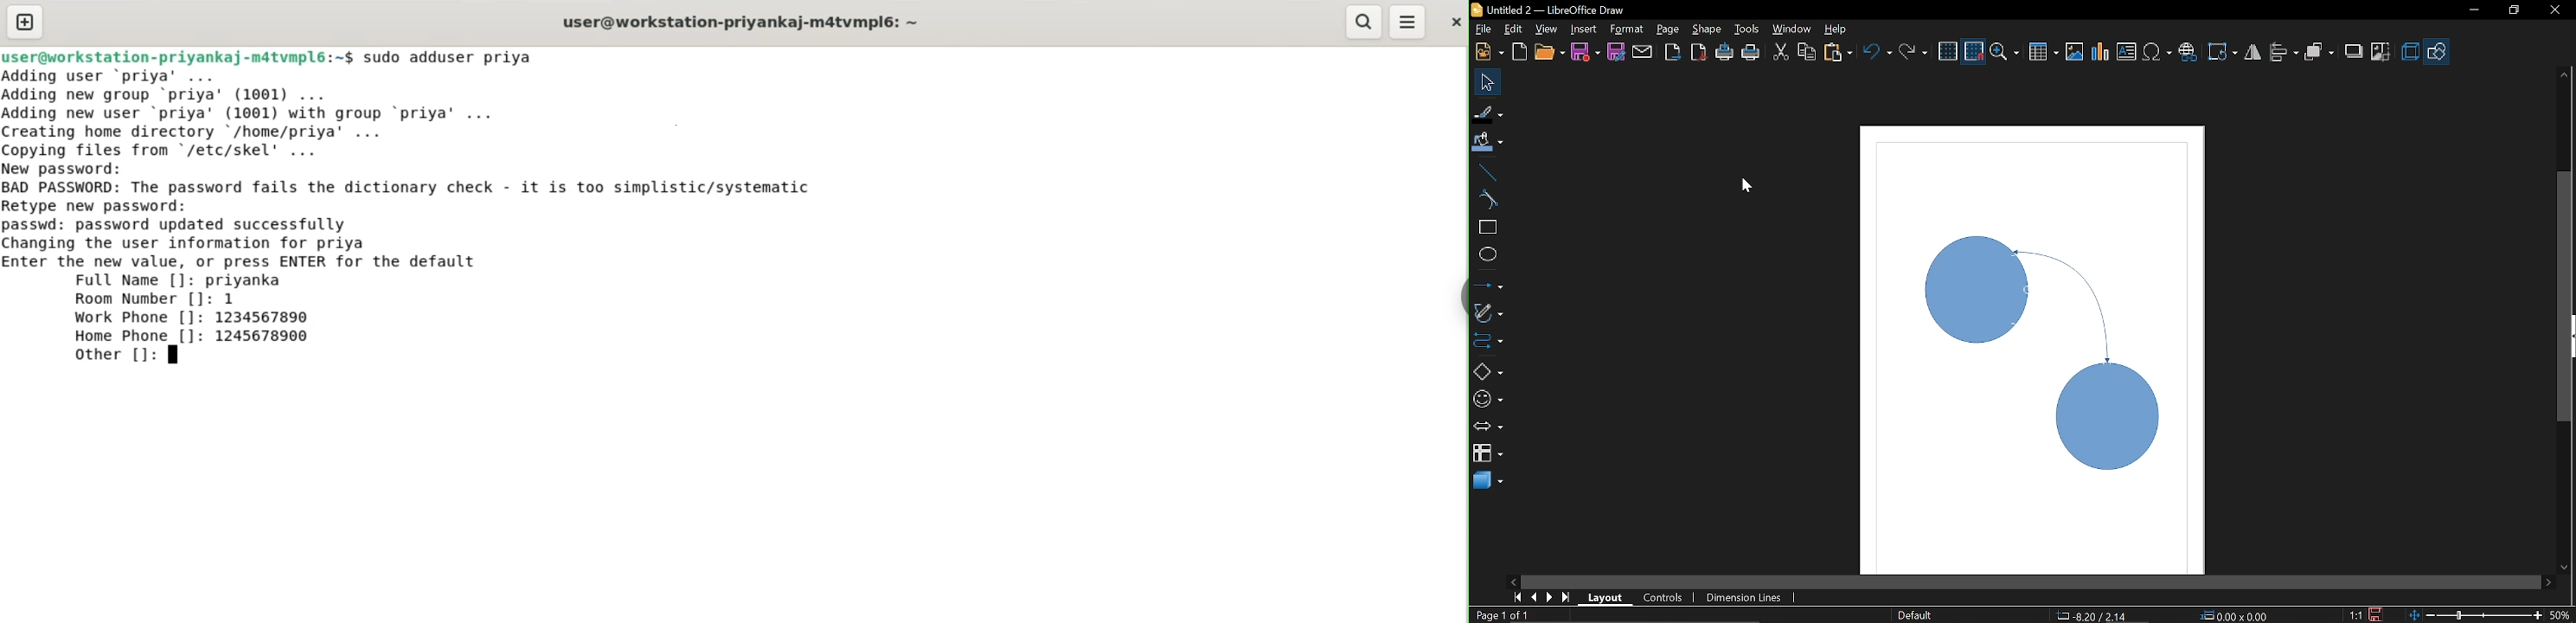 The width and height of the screenshot is (2576, 644). I want to click on Export to PDF, so click(1700, 51).